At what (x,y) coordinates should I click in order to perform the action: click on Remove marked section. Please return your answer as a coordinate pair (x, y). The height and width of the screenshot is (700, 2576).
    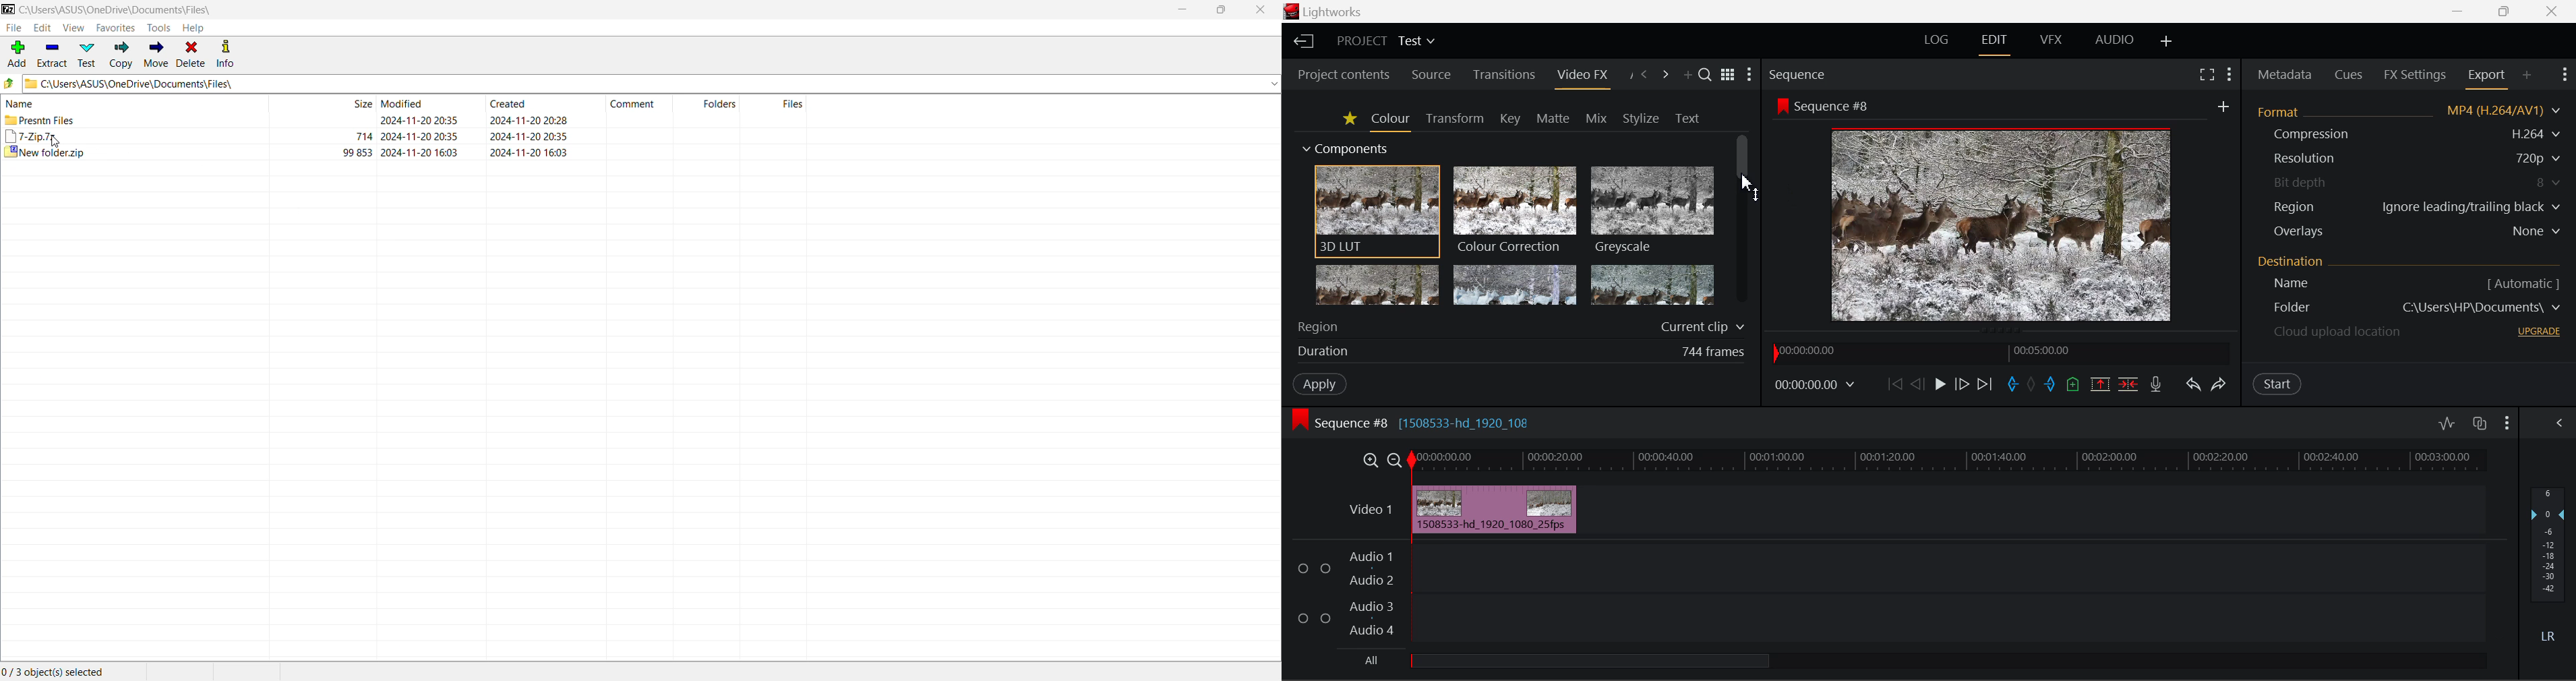
    Looking at the image, I should click on (2099, 384).